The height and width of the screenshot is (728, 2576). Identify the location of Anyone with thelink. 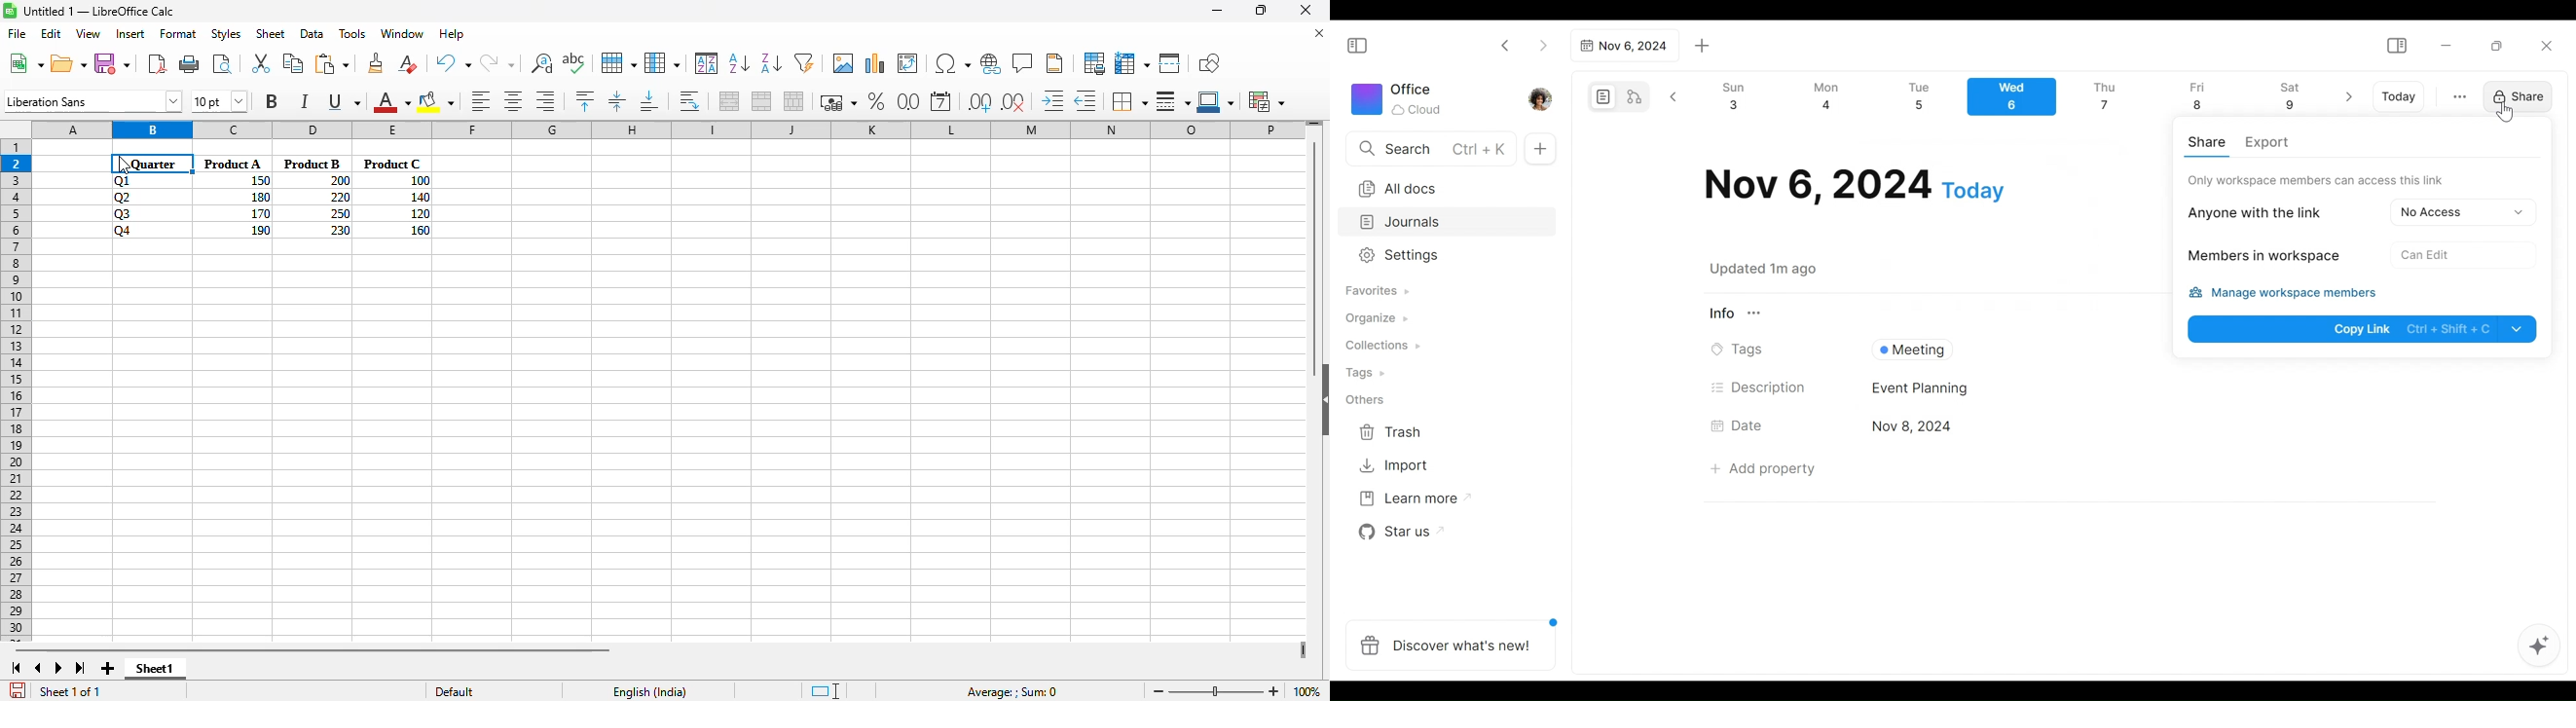
(2266, 212).